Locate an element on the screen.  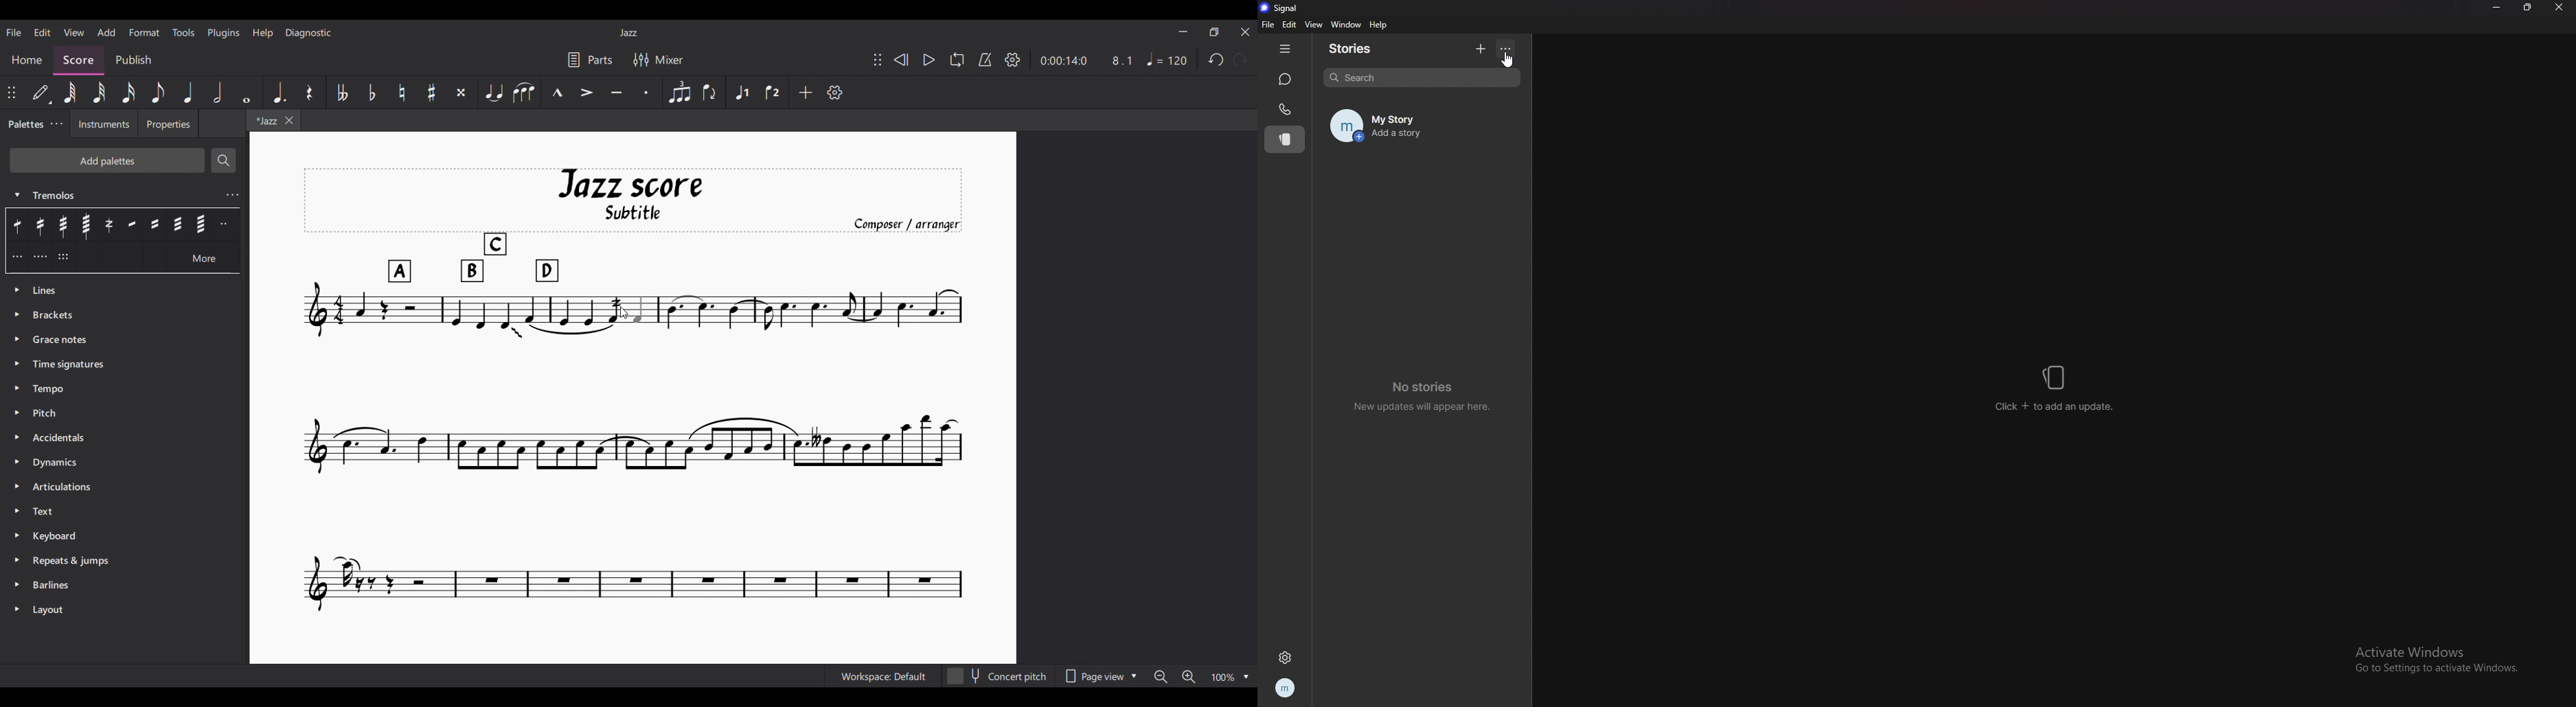
Metronome is located at coordinates (986, 60).